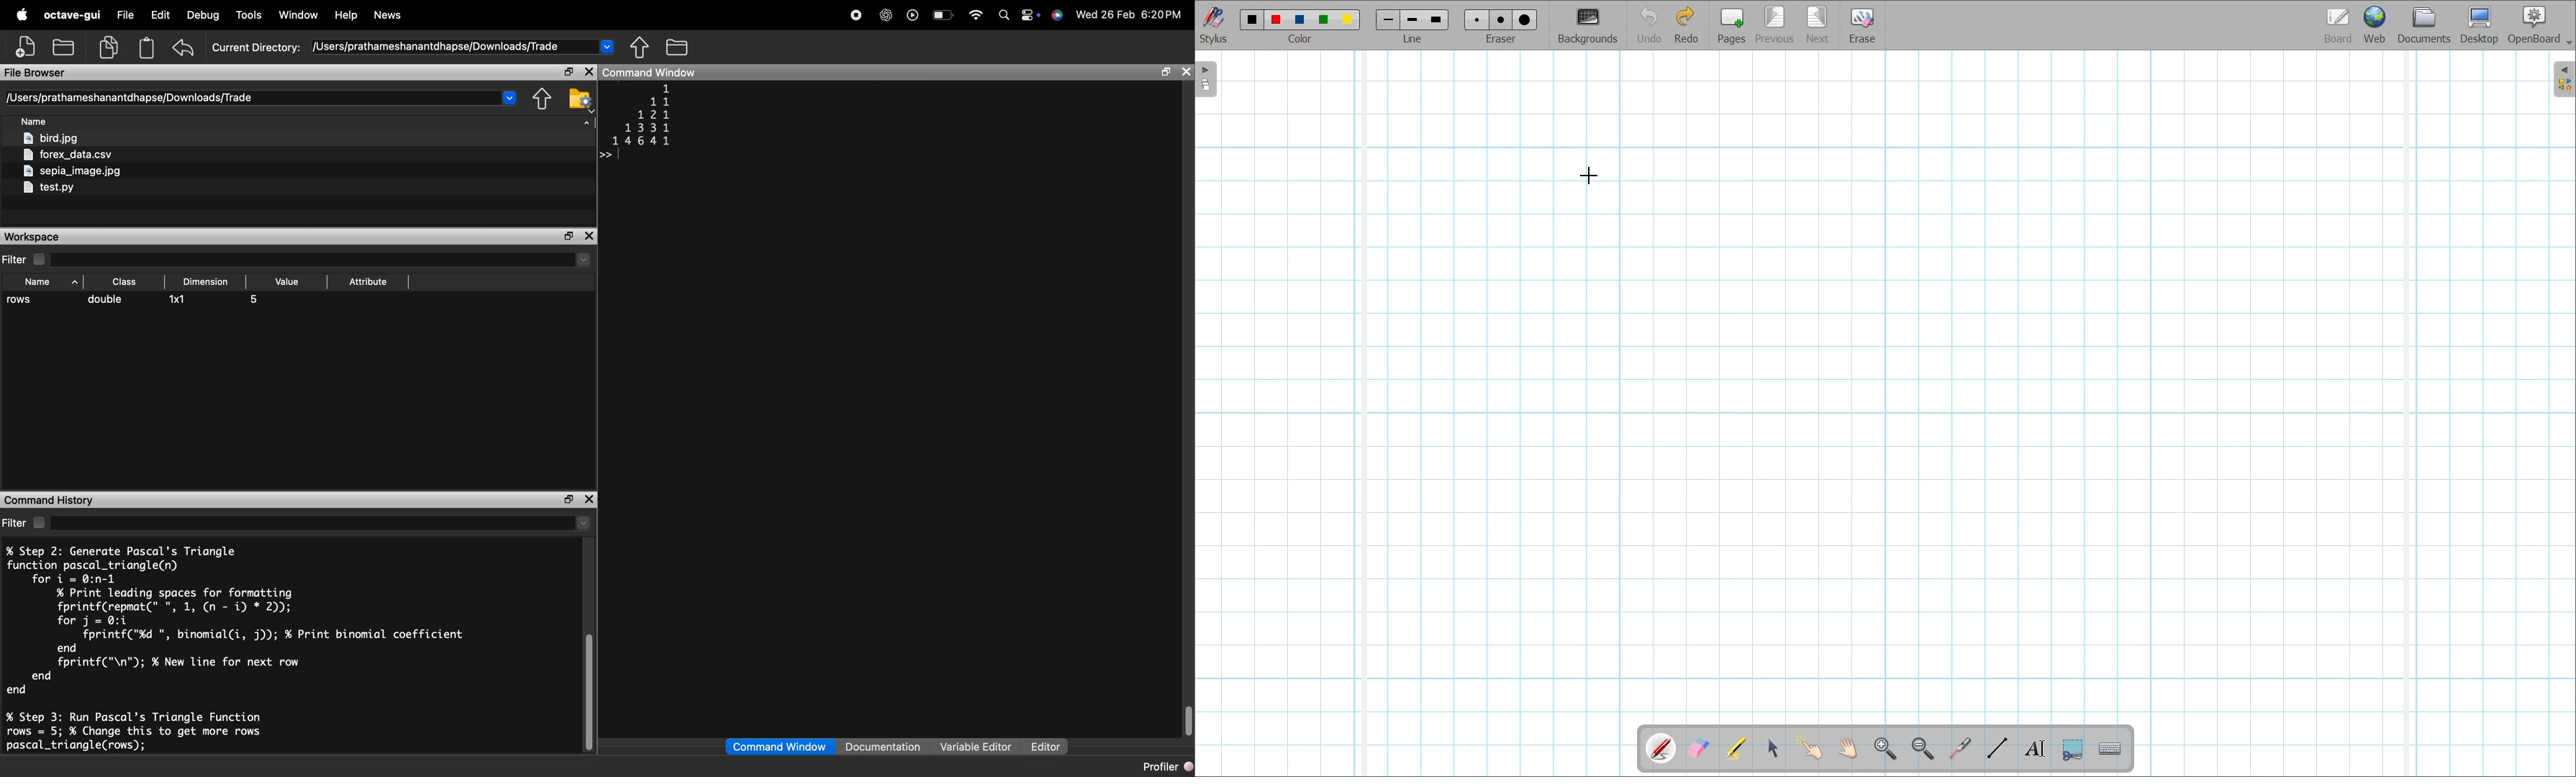 The width and height of the screenshot is (2576, 784). I want to click on File Browser, so click(36, 73).